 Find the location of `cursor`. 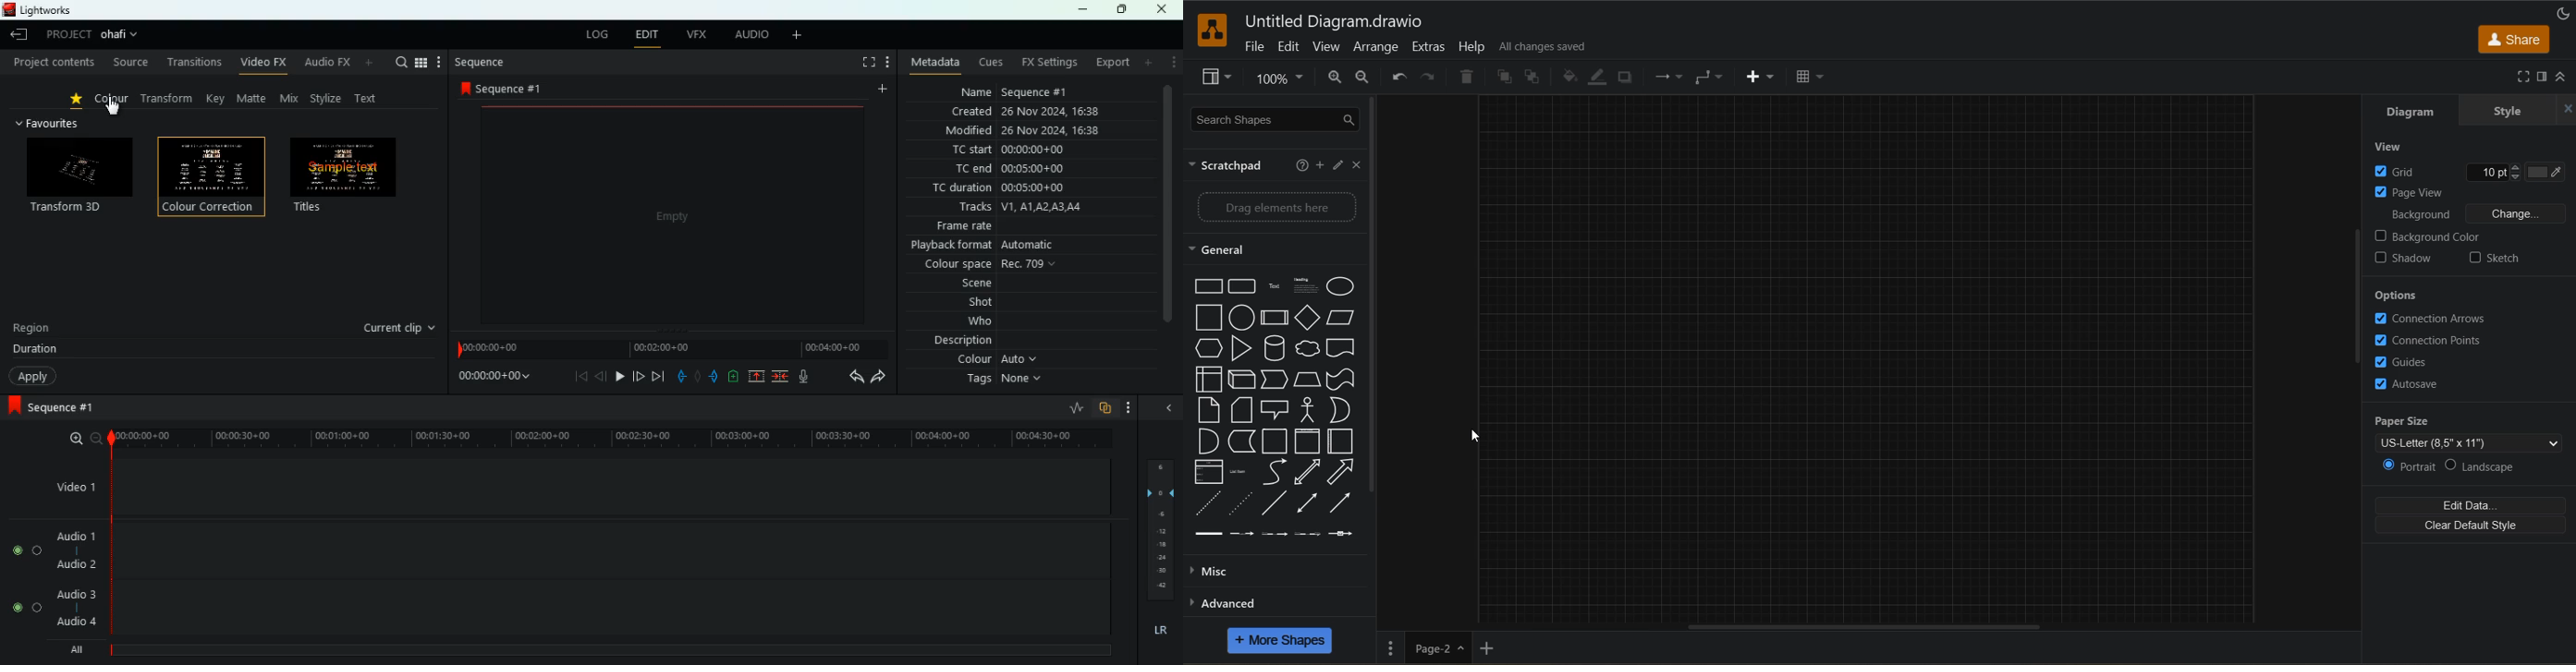

cursor is located at coordinates (115, 108).